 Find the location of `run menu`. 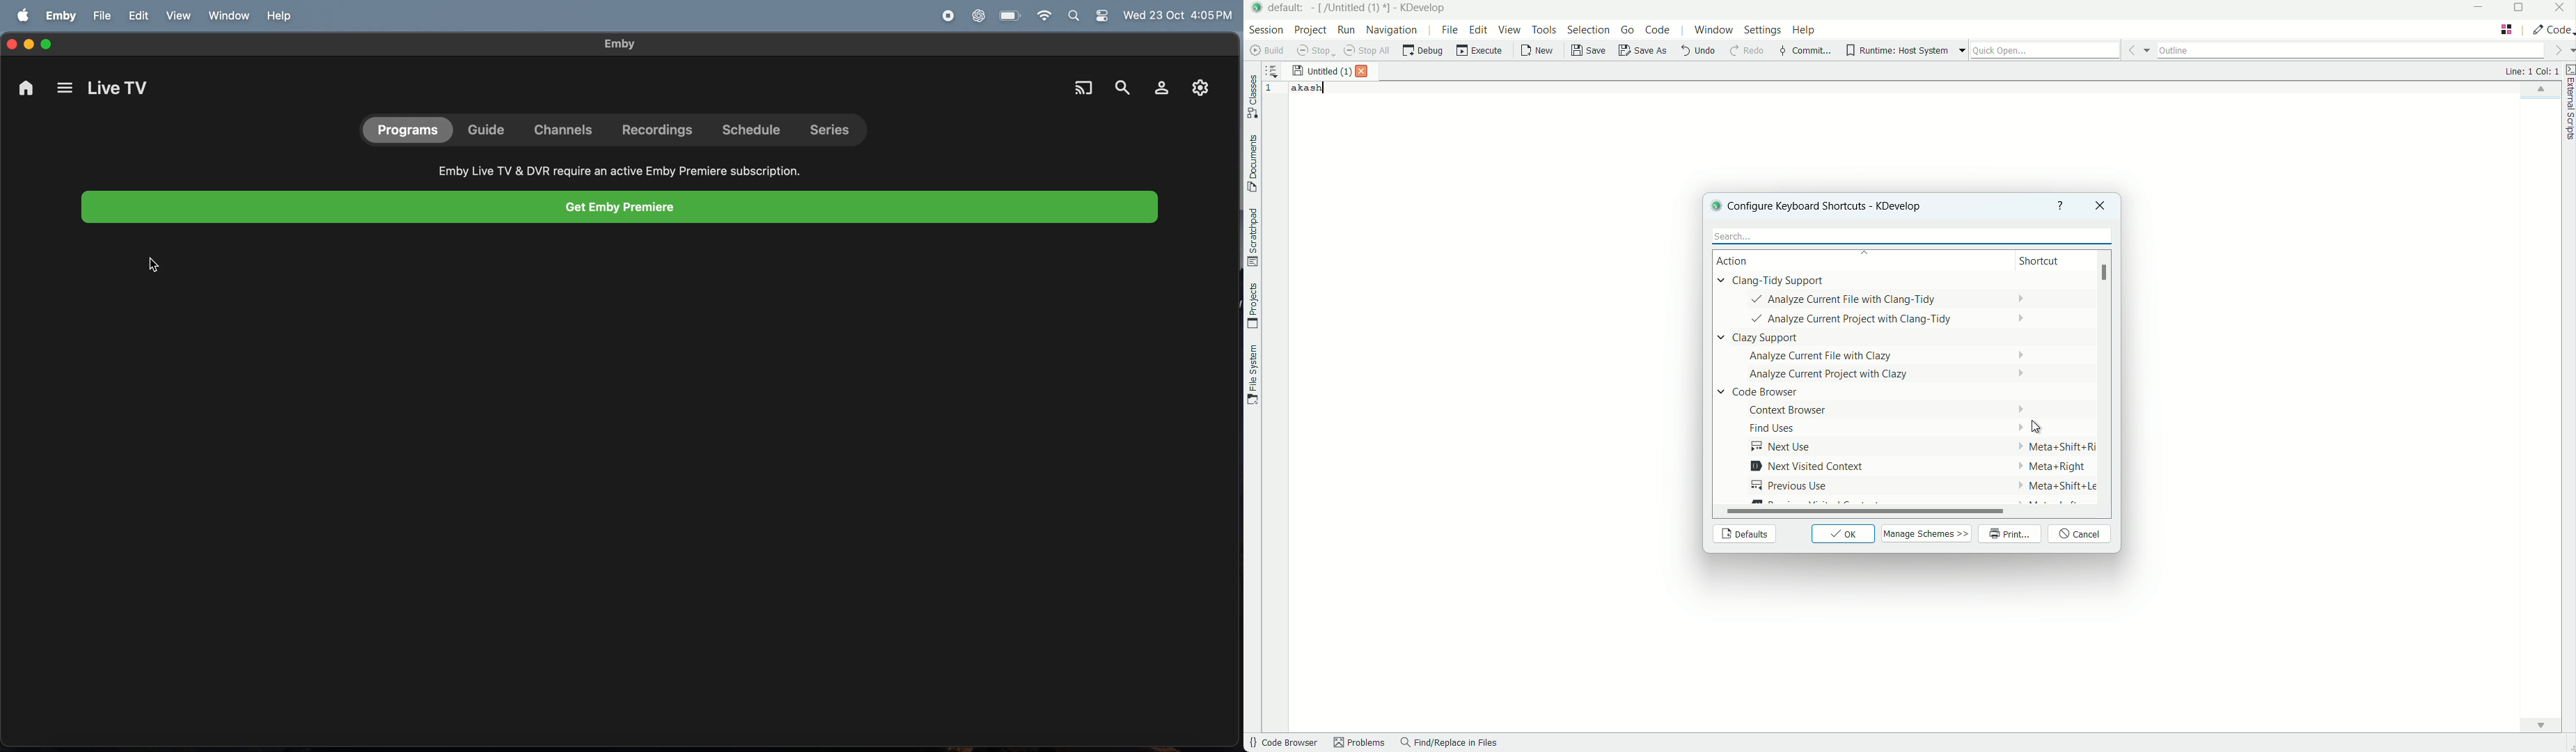

run menu is located at coordinates (1346, 30).